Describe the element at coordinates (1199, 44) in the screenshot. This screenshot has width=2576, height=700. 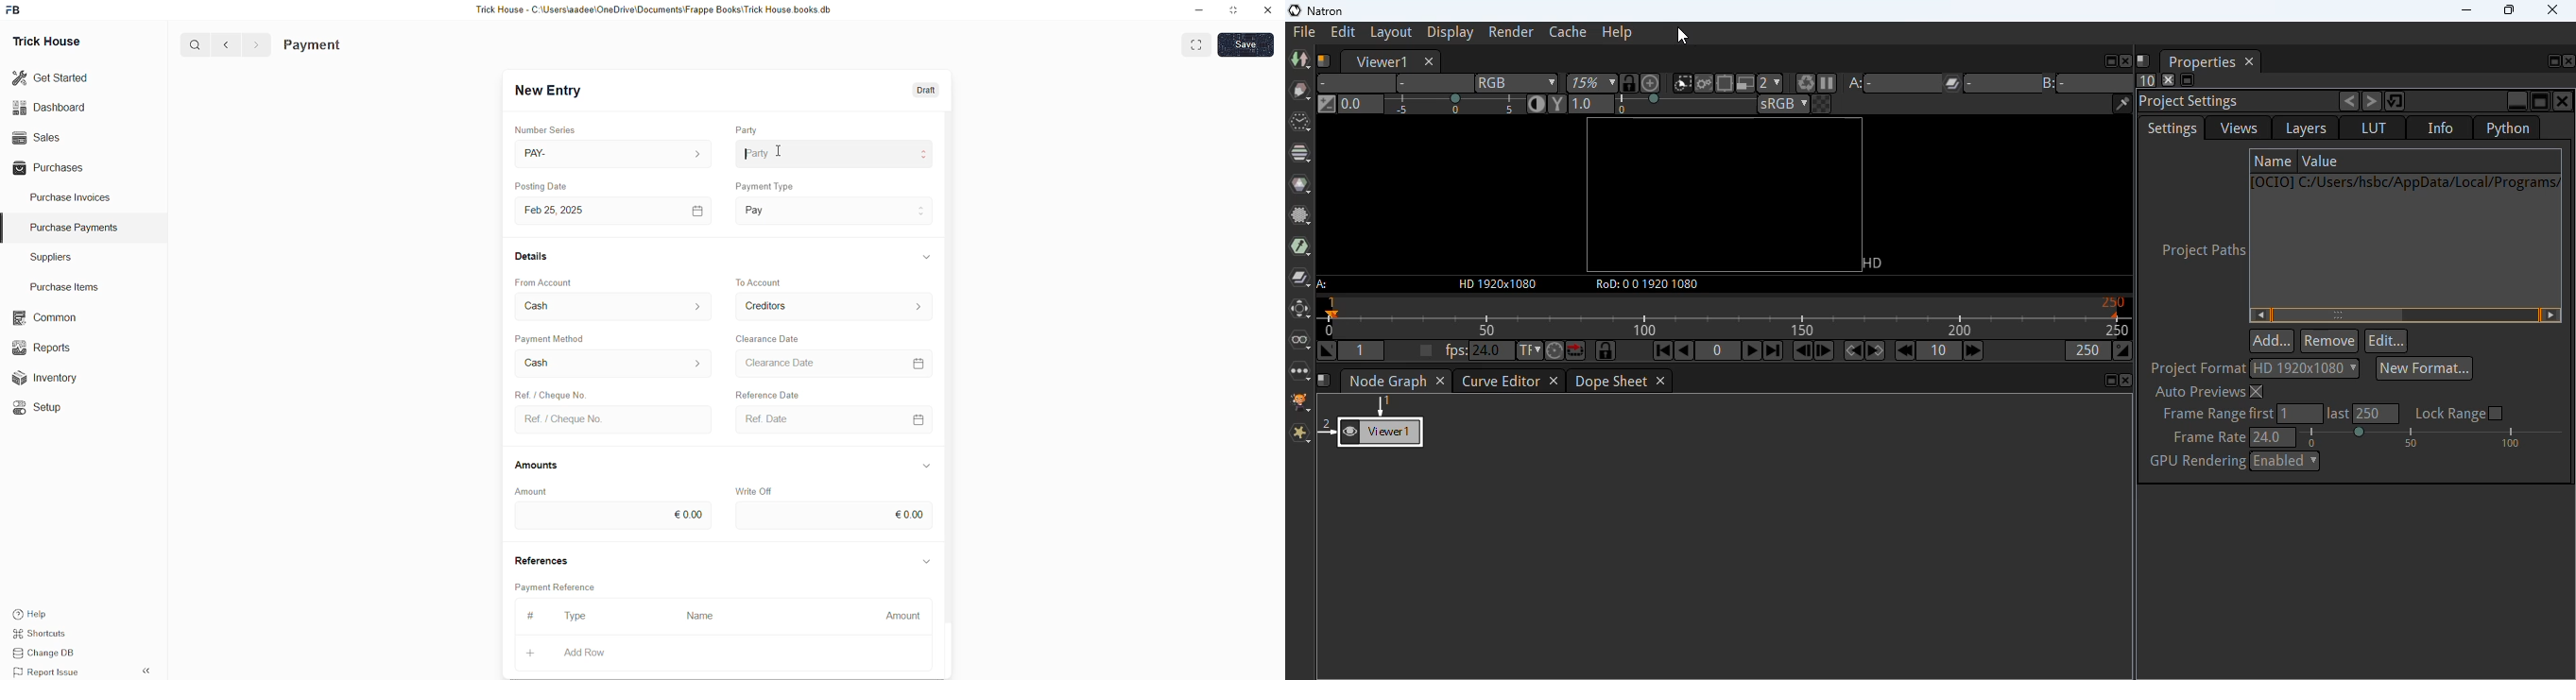
I see `EXPAND` at that location.